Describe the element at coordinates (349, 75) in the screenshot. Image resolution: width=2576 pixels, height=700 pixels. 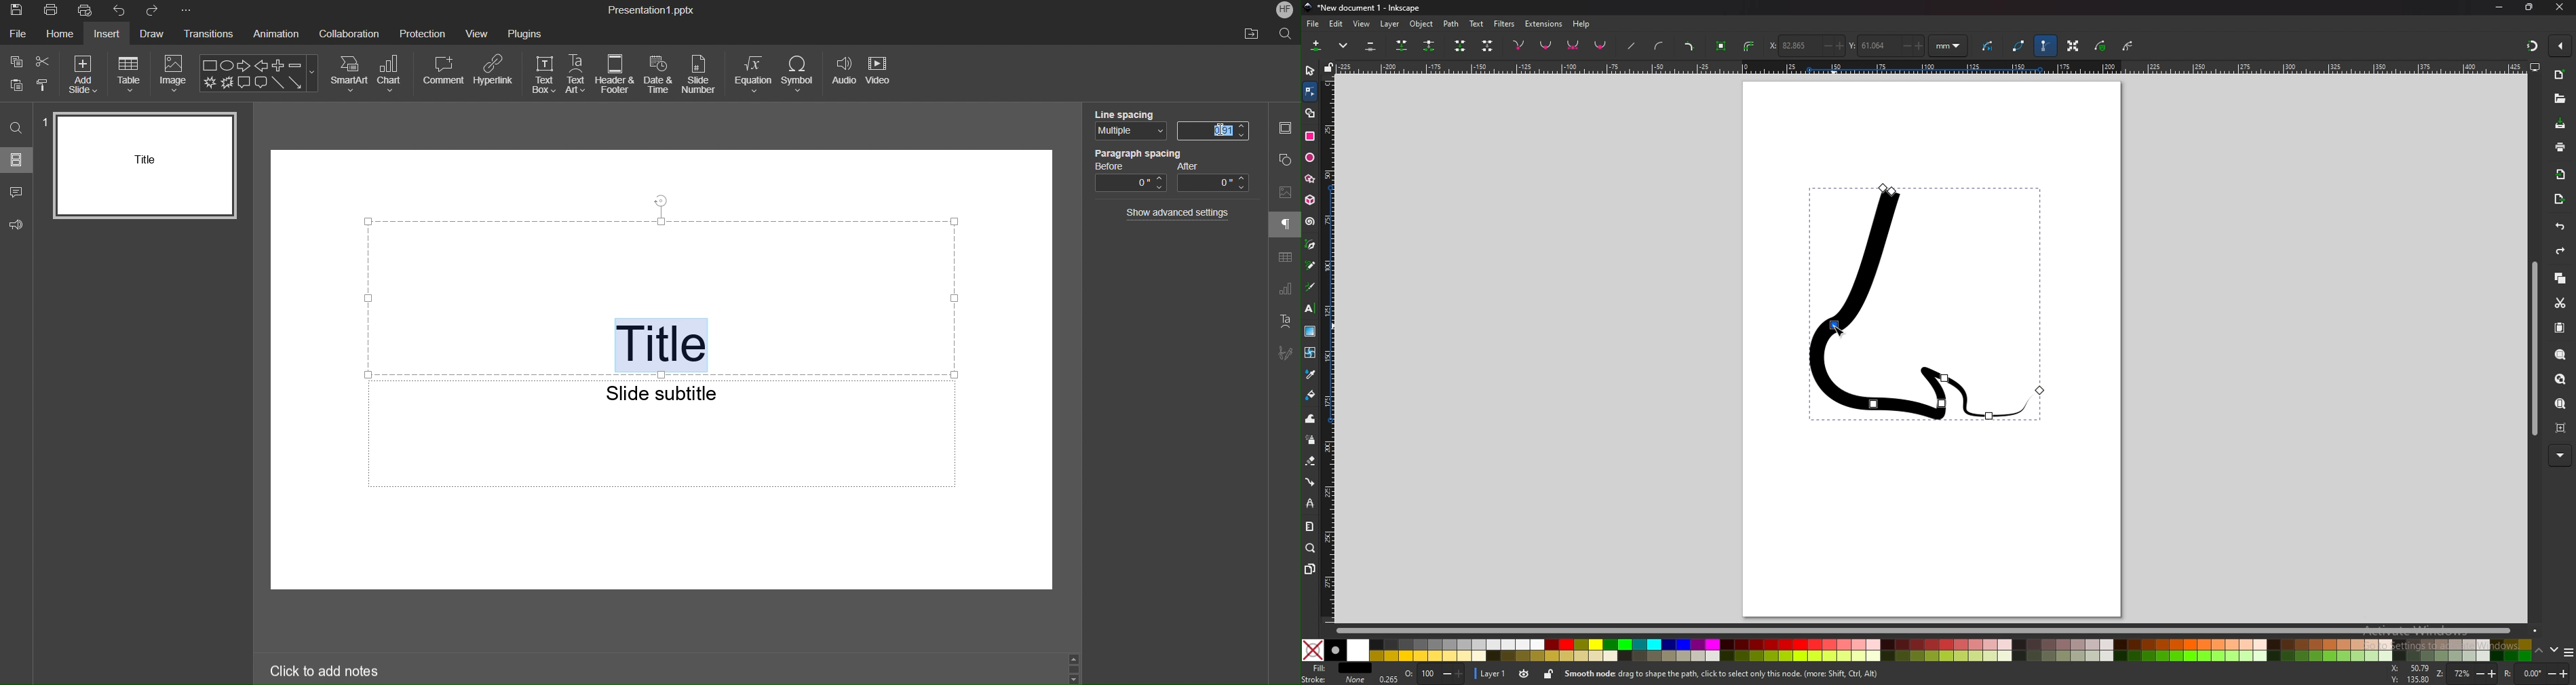
I see `SmartArt` at that location.